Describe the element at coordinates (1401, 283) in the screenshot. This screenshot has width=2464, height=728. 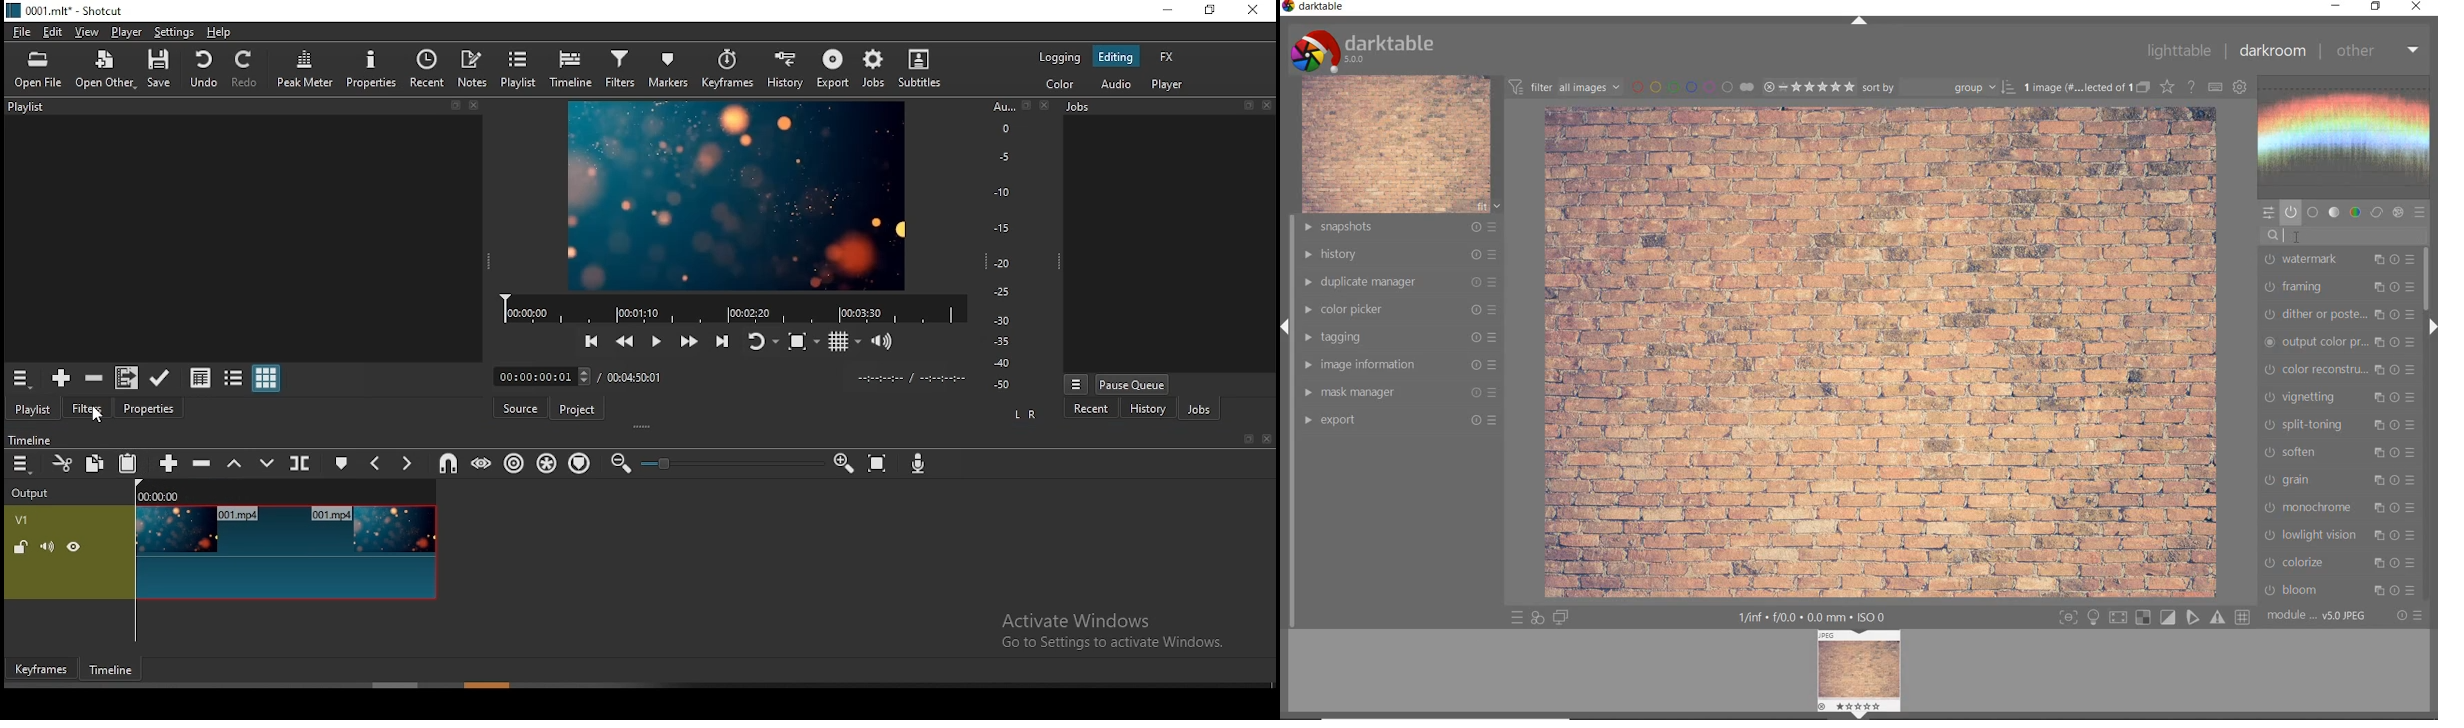
I see `duplicate manager` at that location.